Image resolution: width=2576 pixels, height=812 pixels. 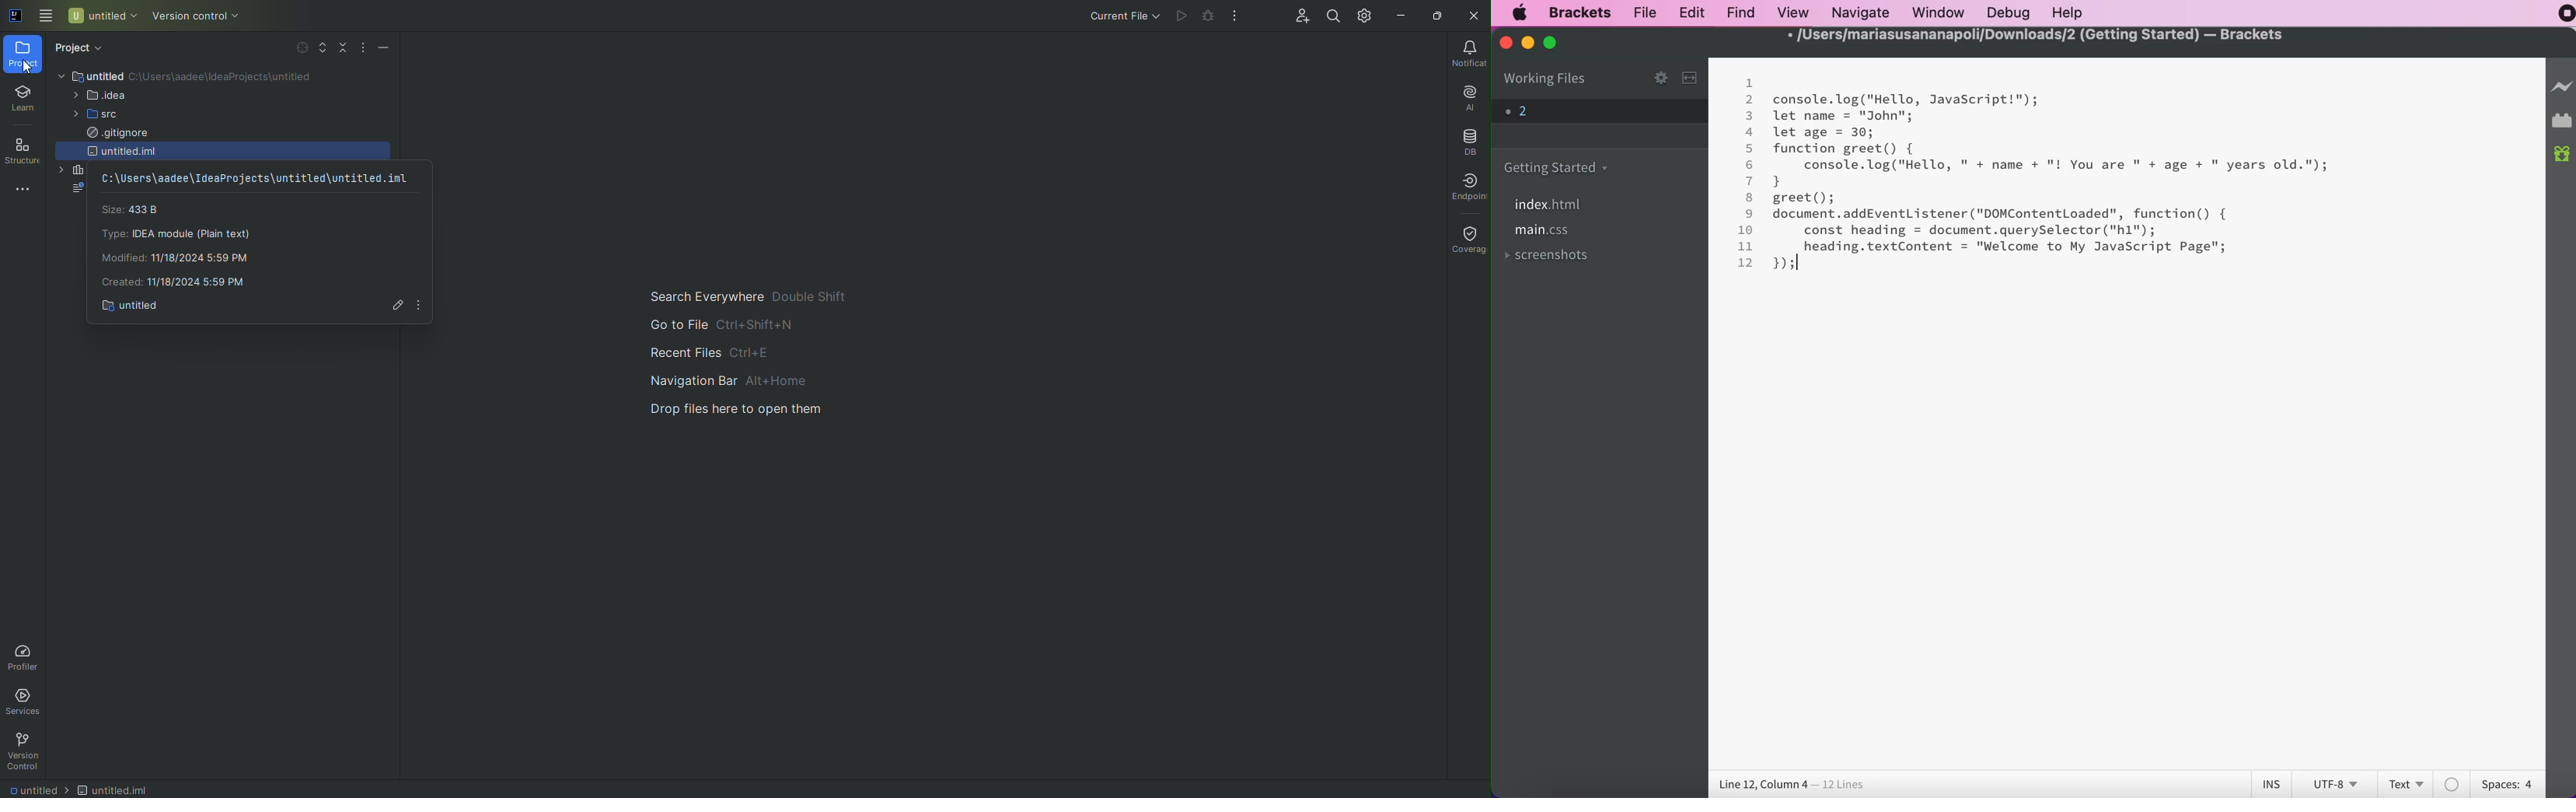 I want to click on AI Assistant, so click(x=1468, y=96).